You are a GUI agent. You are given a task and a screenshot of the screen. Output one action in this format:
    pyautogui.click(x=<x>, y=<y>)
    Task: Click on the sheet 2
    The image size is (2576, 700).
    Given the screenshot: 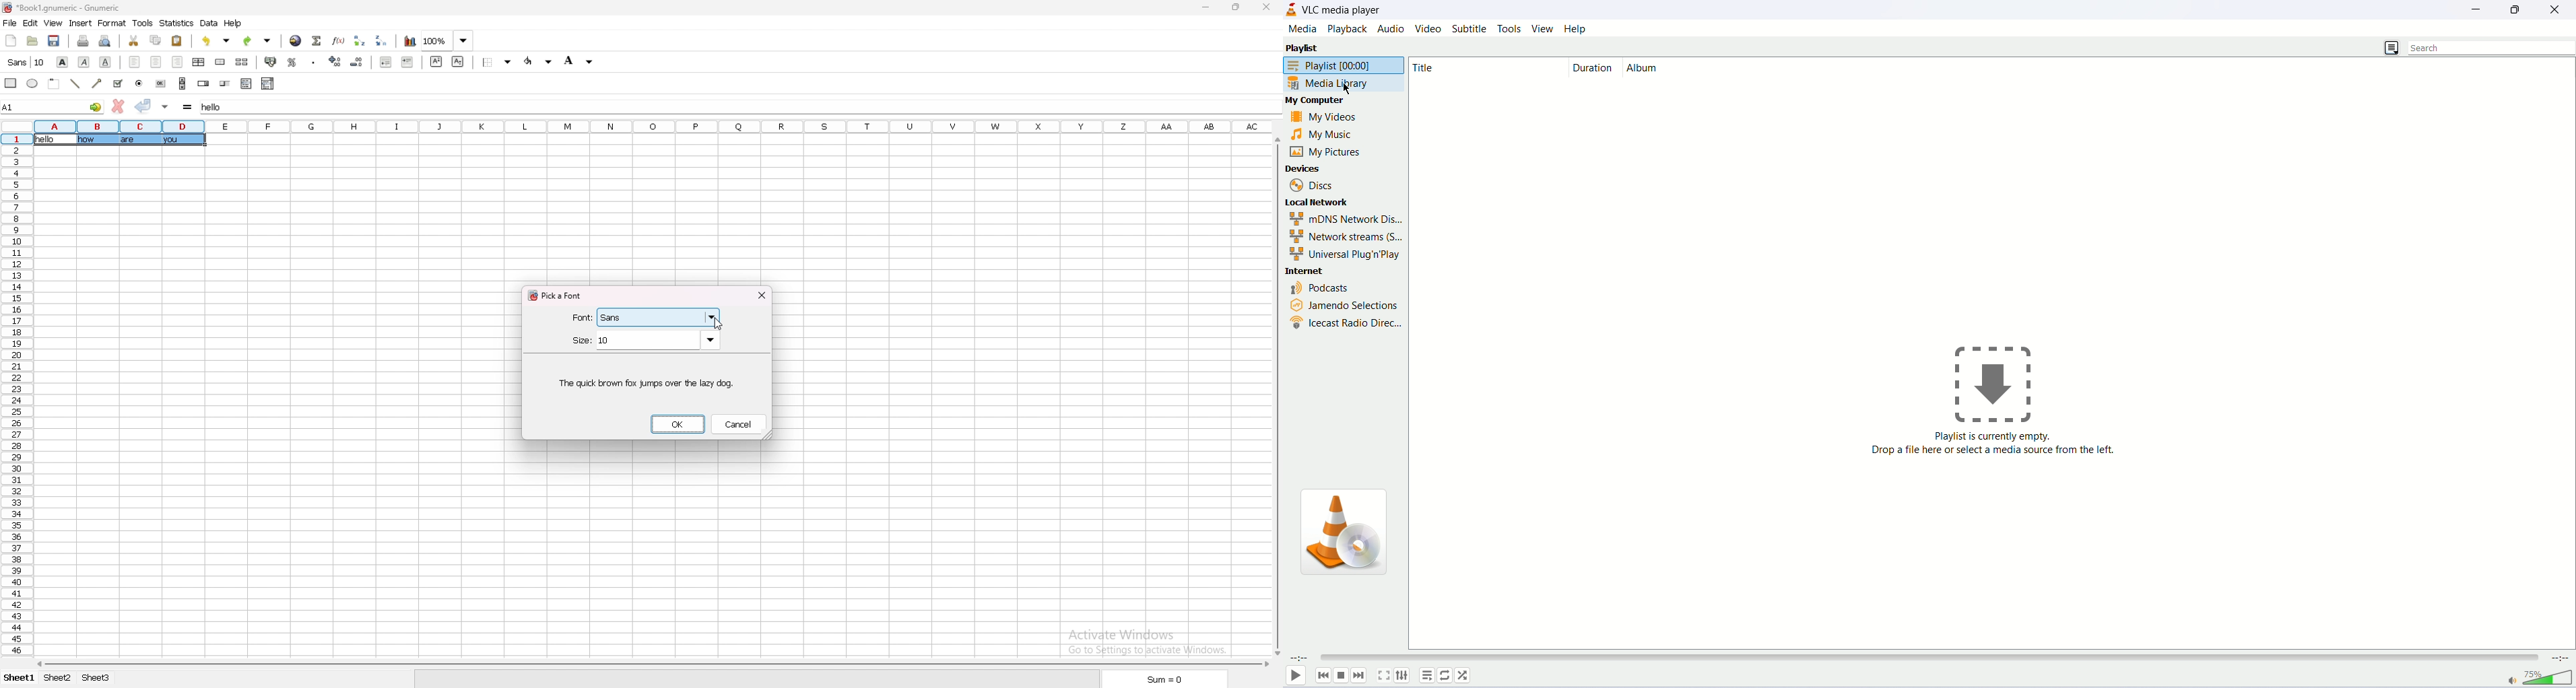 What is the action you would take?
    pyautogui.click(x=58, y=678)
    